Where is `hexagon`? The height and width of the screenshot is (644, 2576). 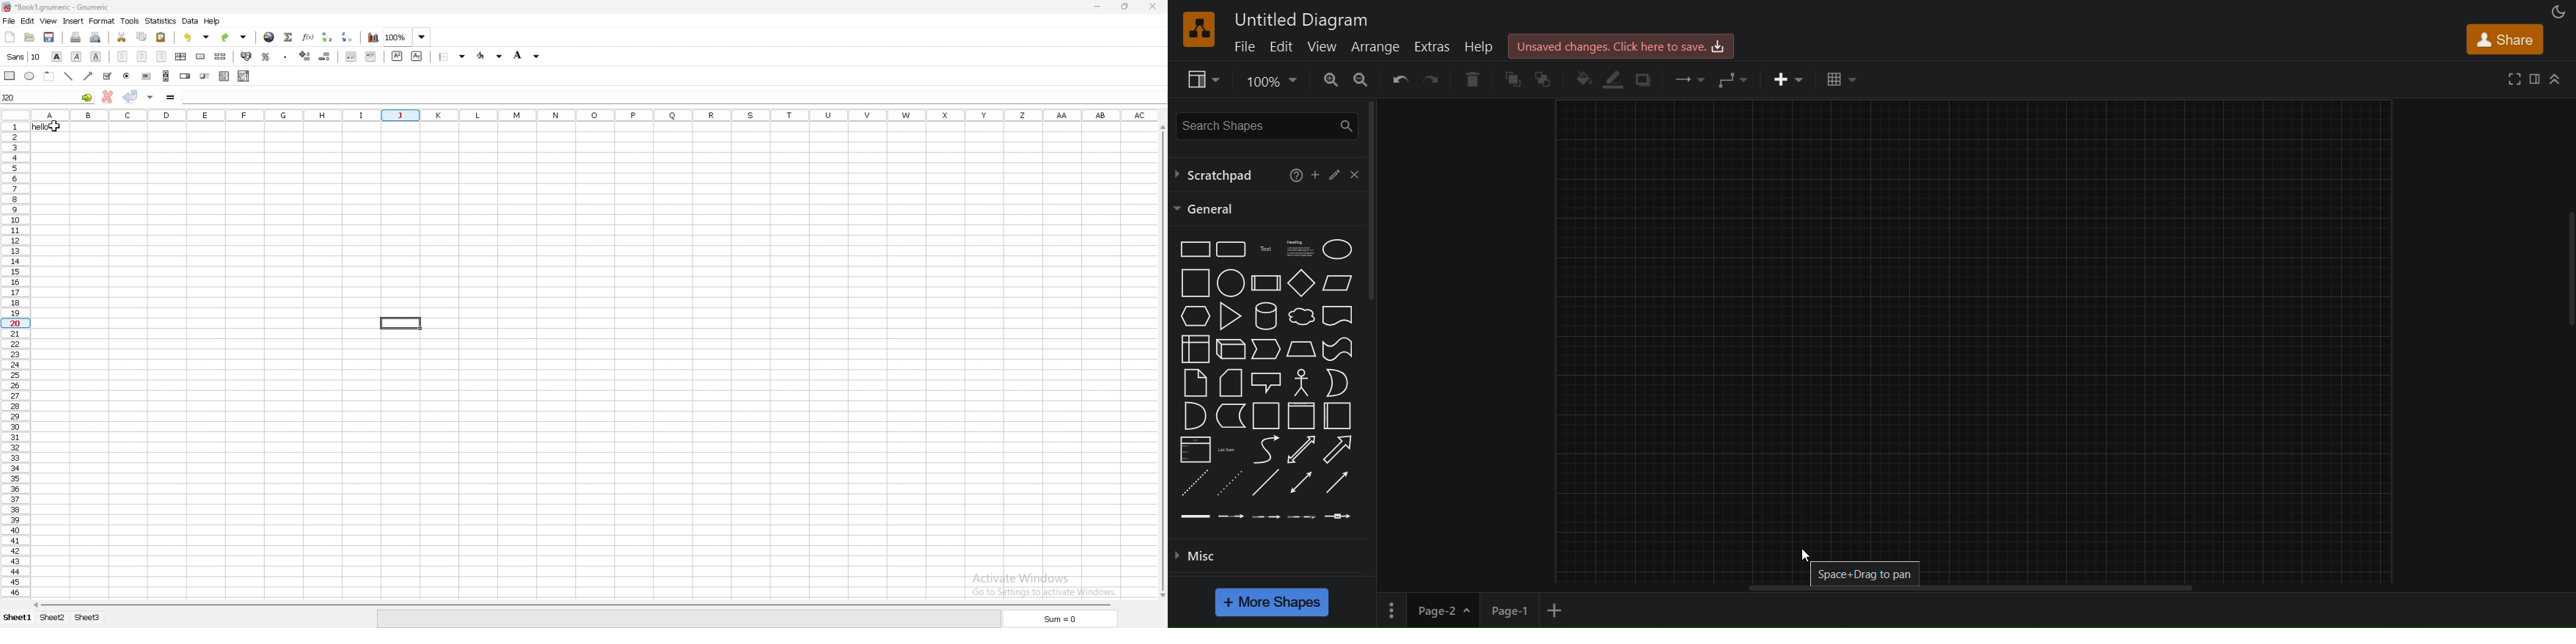
hexagon is located at coordinates (1196, 316).